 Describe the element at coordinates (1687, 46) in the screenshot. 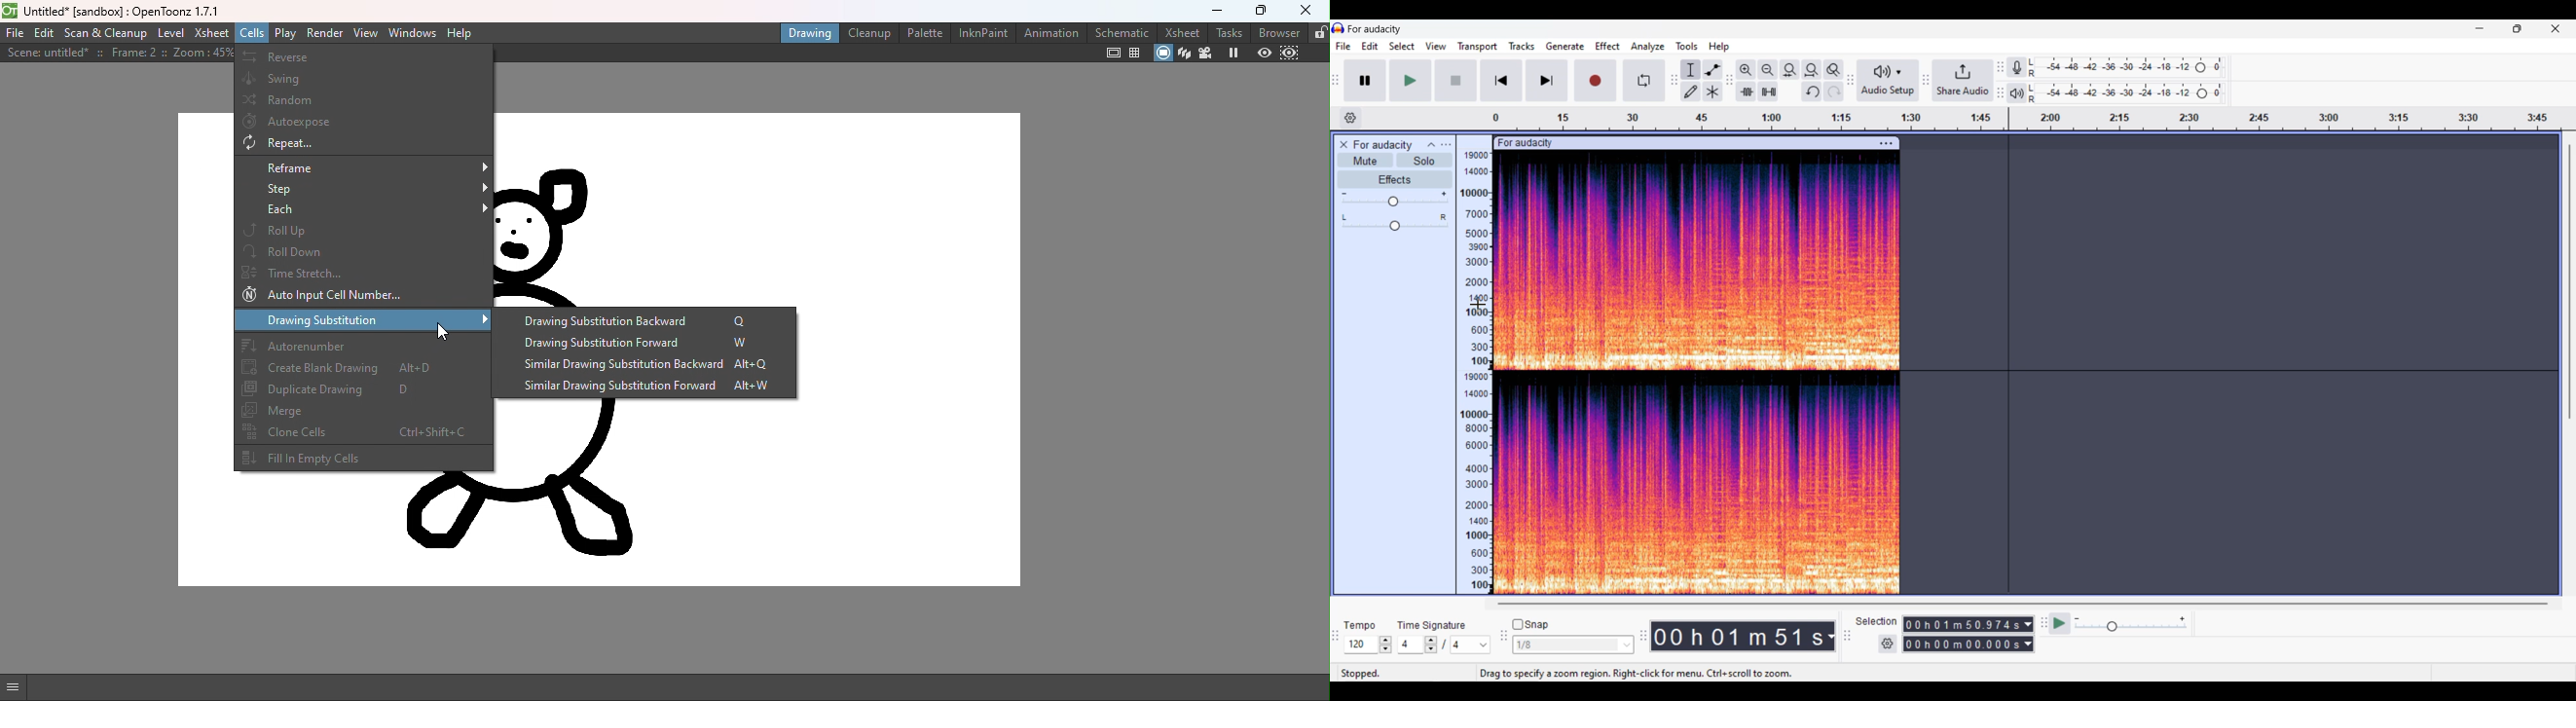

I see `Tools menu` at that location.